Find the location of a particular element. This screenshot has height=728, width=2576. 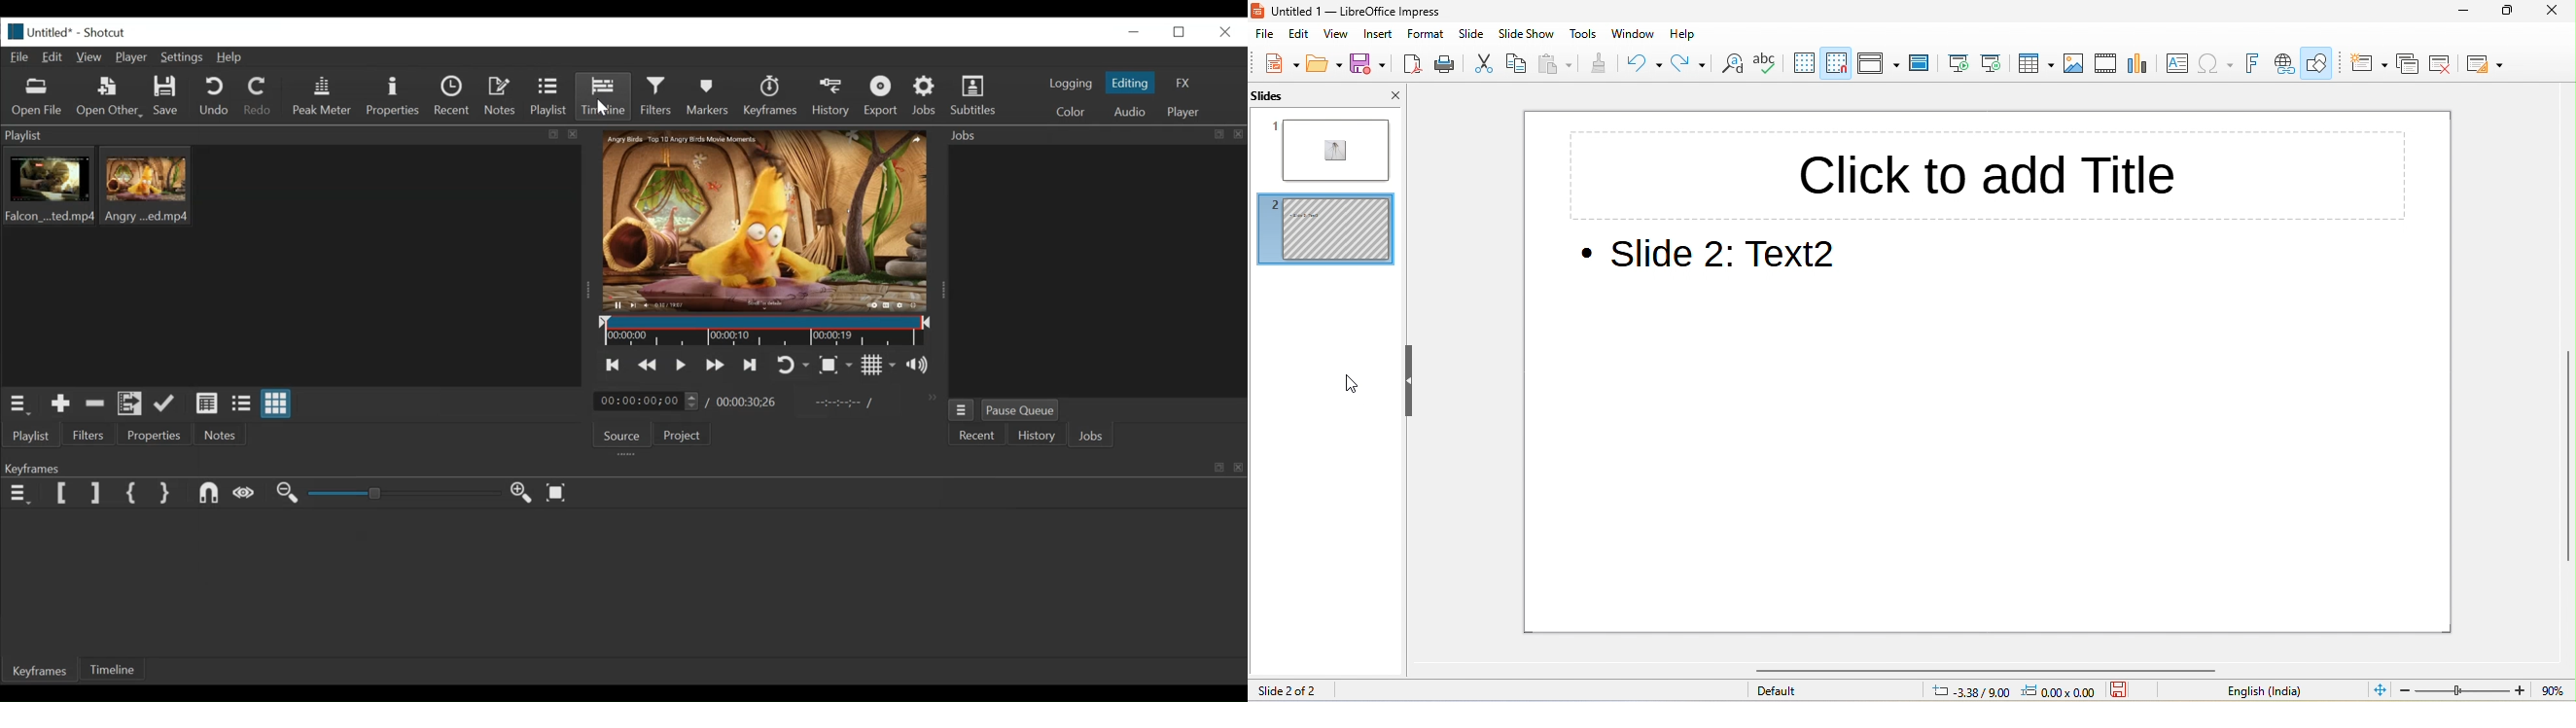

export directly as pdf is located at coordinates (1413, 65).